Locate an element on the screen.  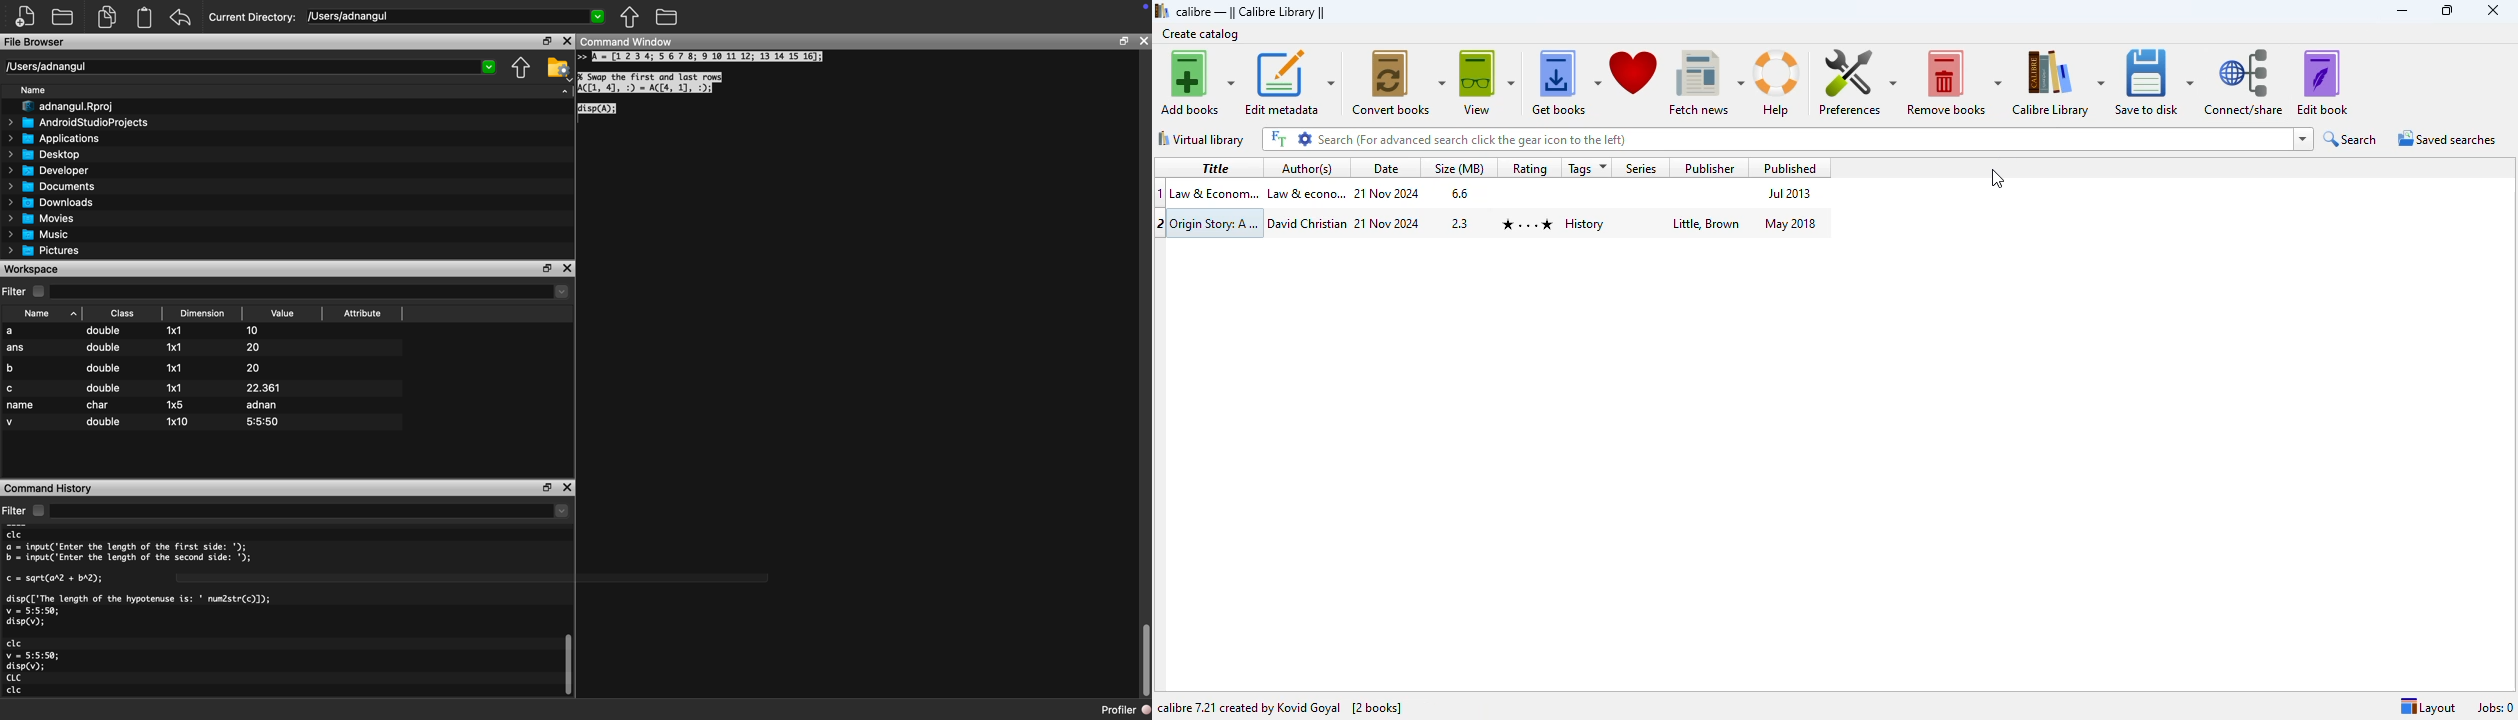
published is located at coordinates (1793, 165).